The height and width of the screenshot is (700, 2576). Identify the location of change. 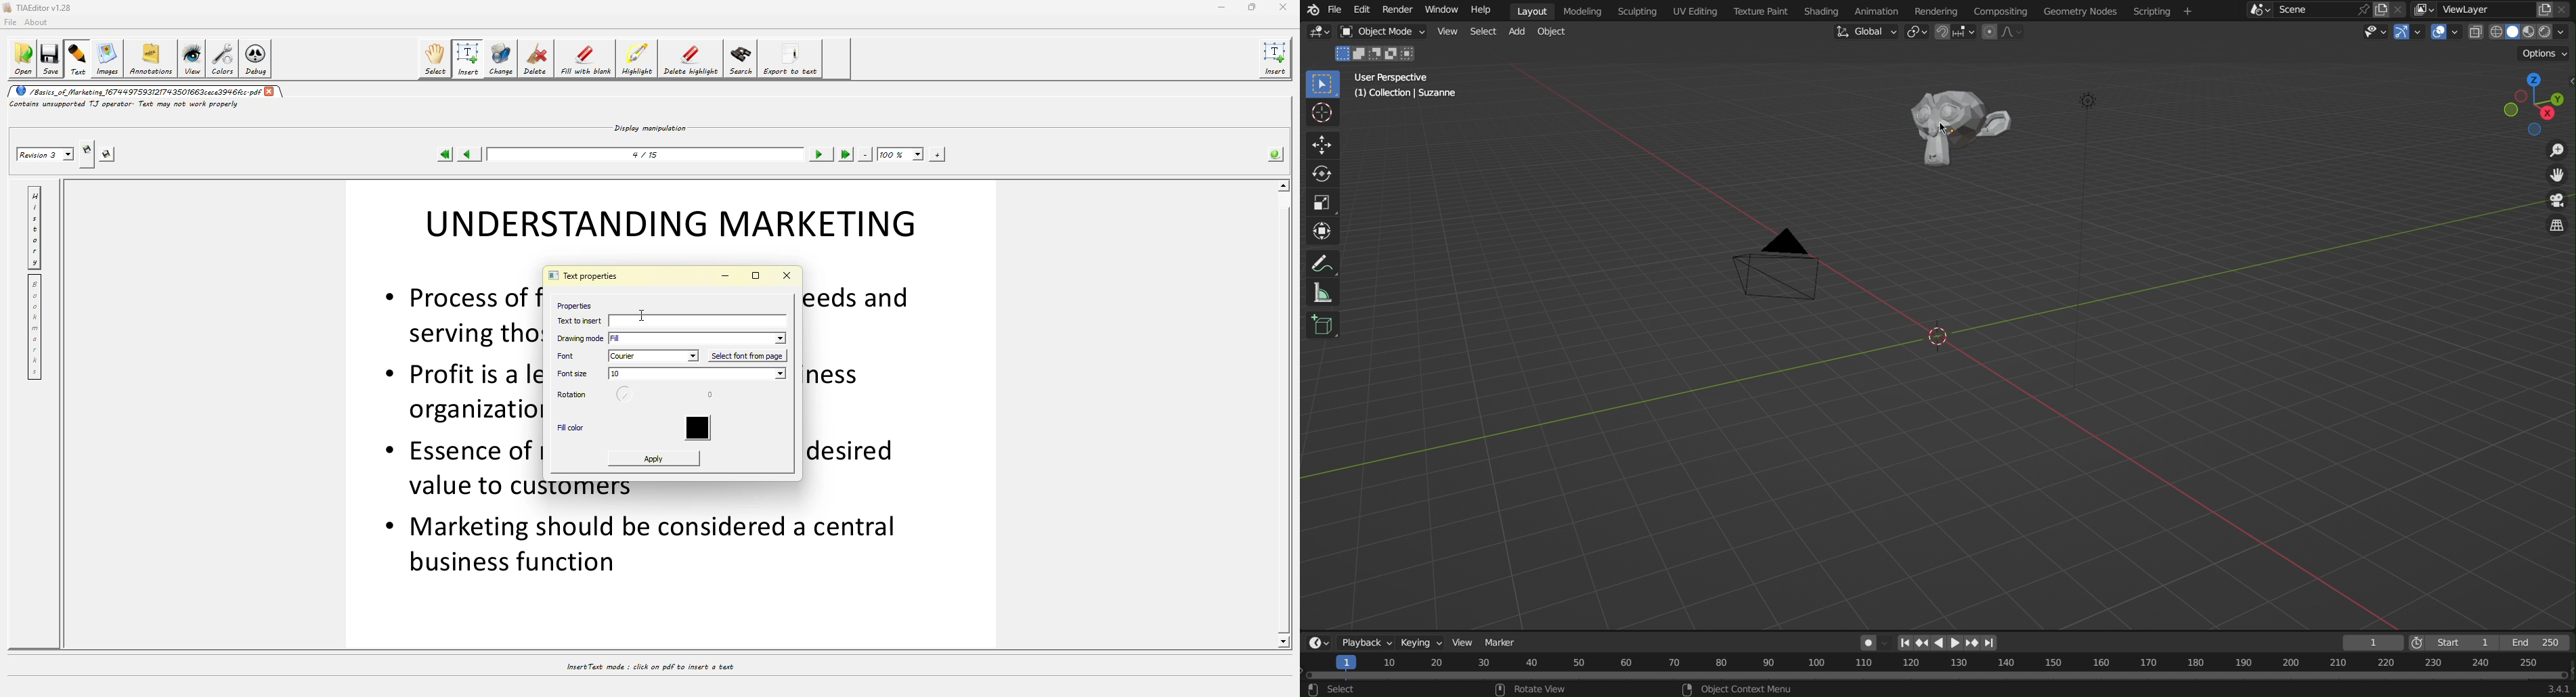
(501, 58).